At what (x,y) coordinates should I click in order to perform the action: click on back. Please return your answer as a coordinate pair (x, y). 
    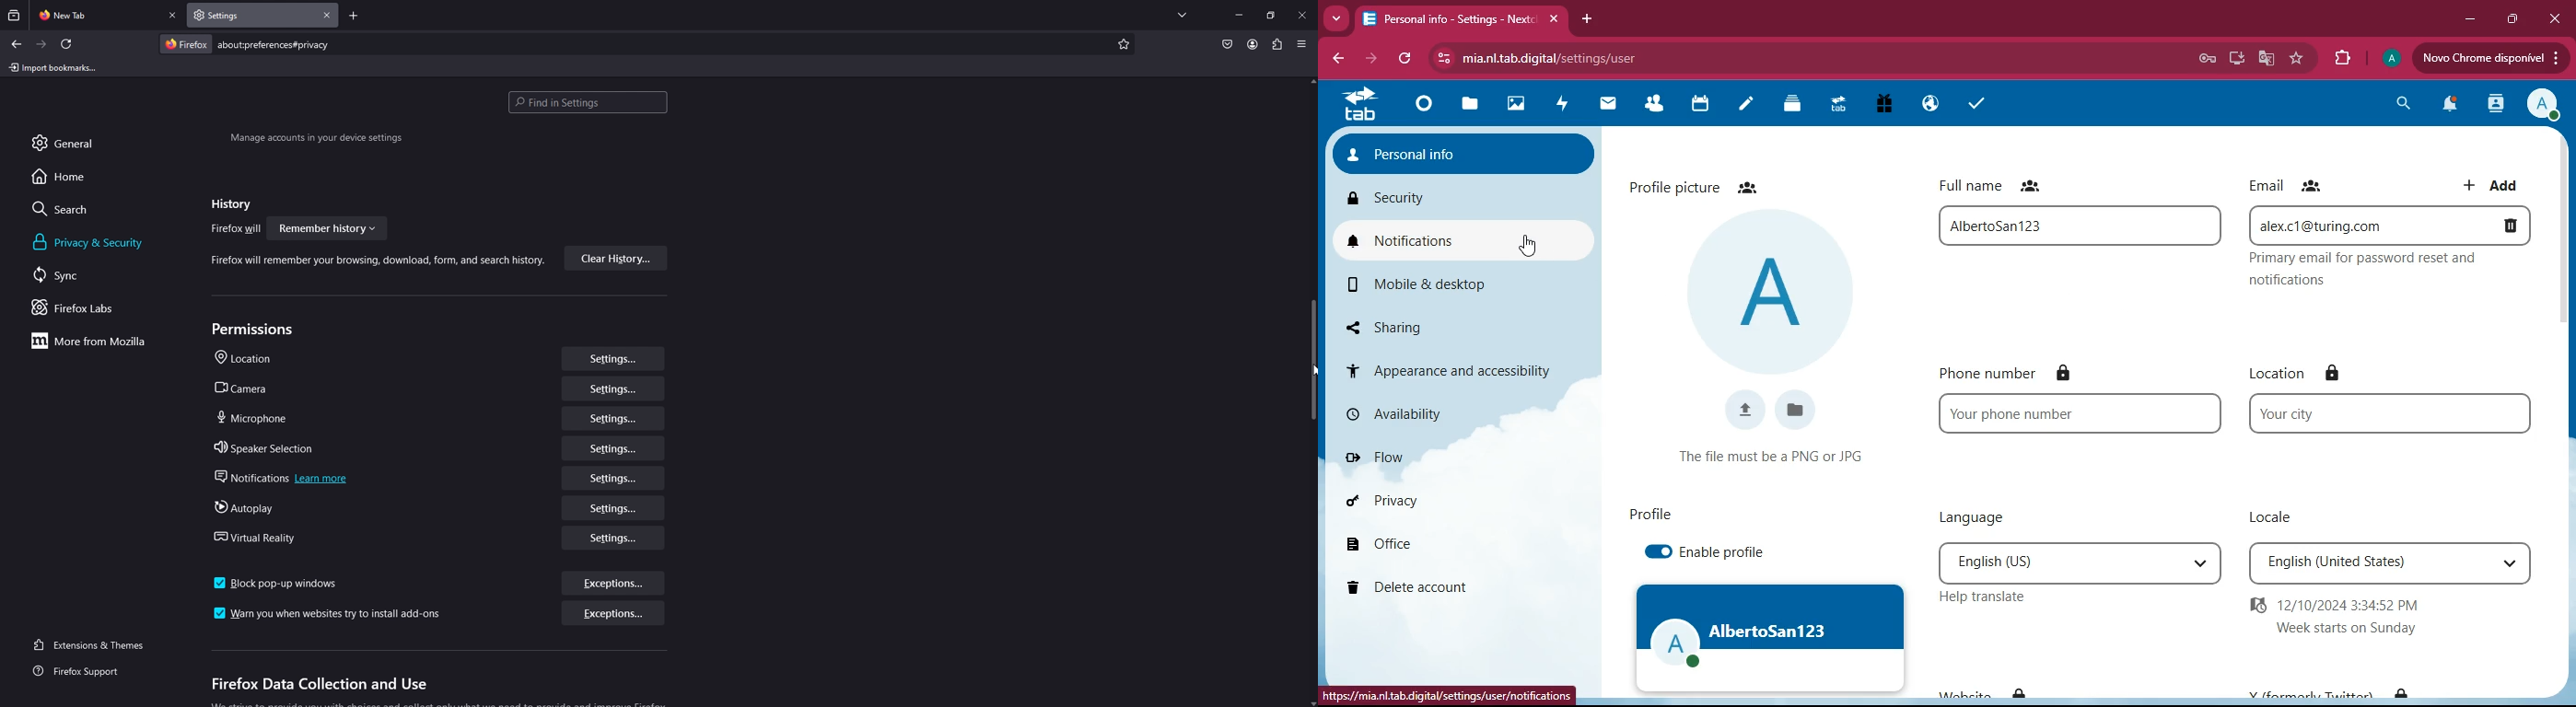
    Looking at the image, I should click on (1337, 60).